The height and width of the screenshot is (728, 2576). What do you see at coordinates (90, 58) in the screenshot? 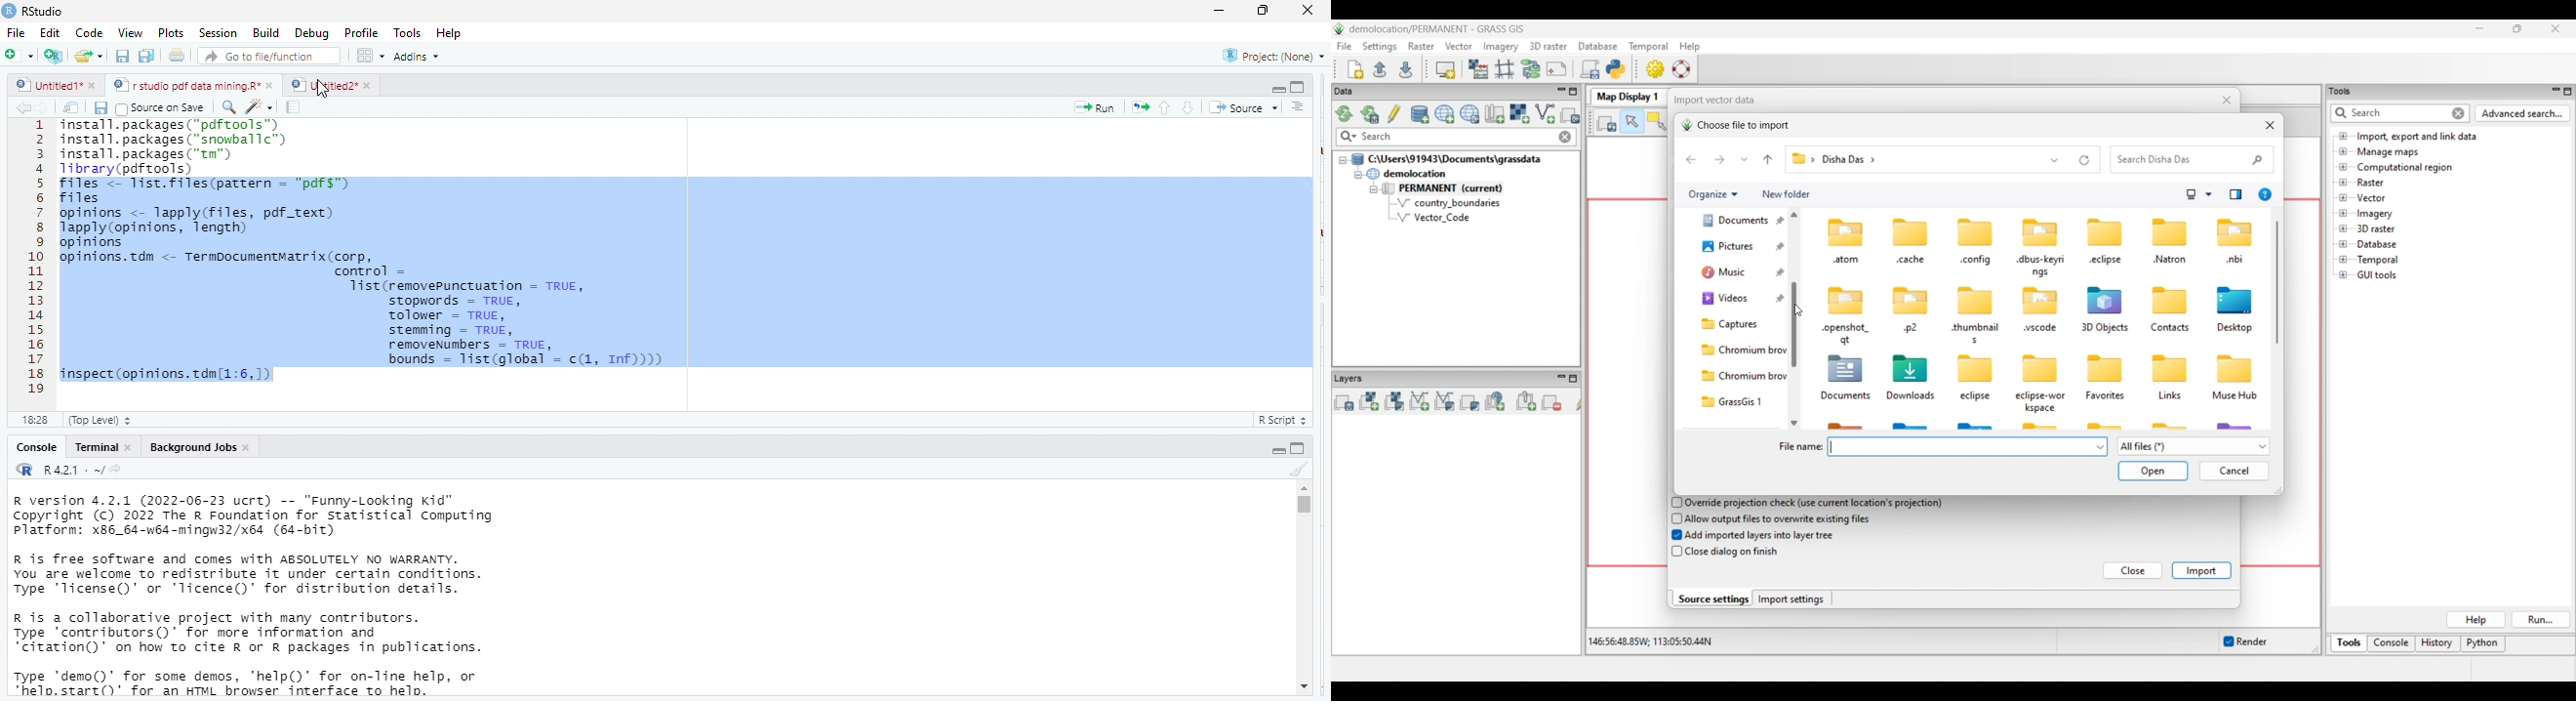
I see `open an existing file` at bounding box center [90, 58].